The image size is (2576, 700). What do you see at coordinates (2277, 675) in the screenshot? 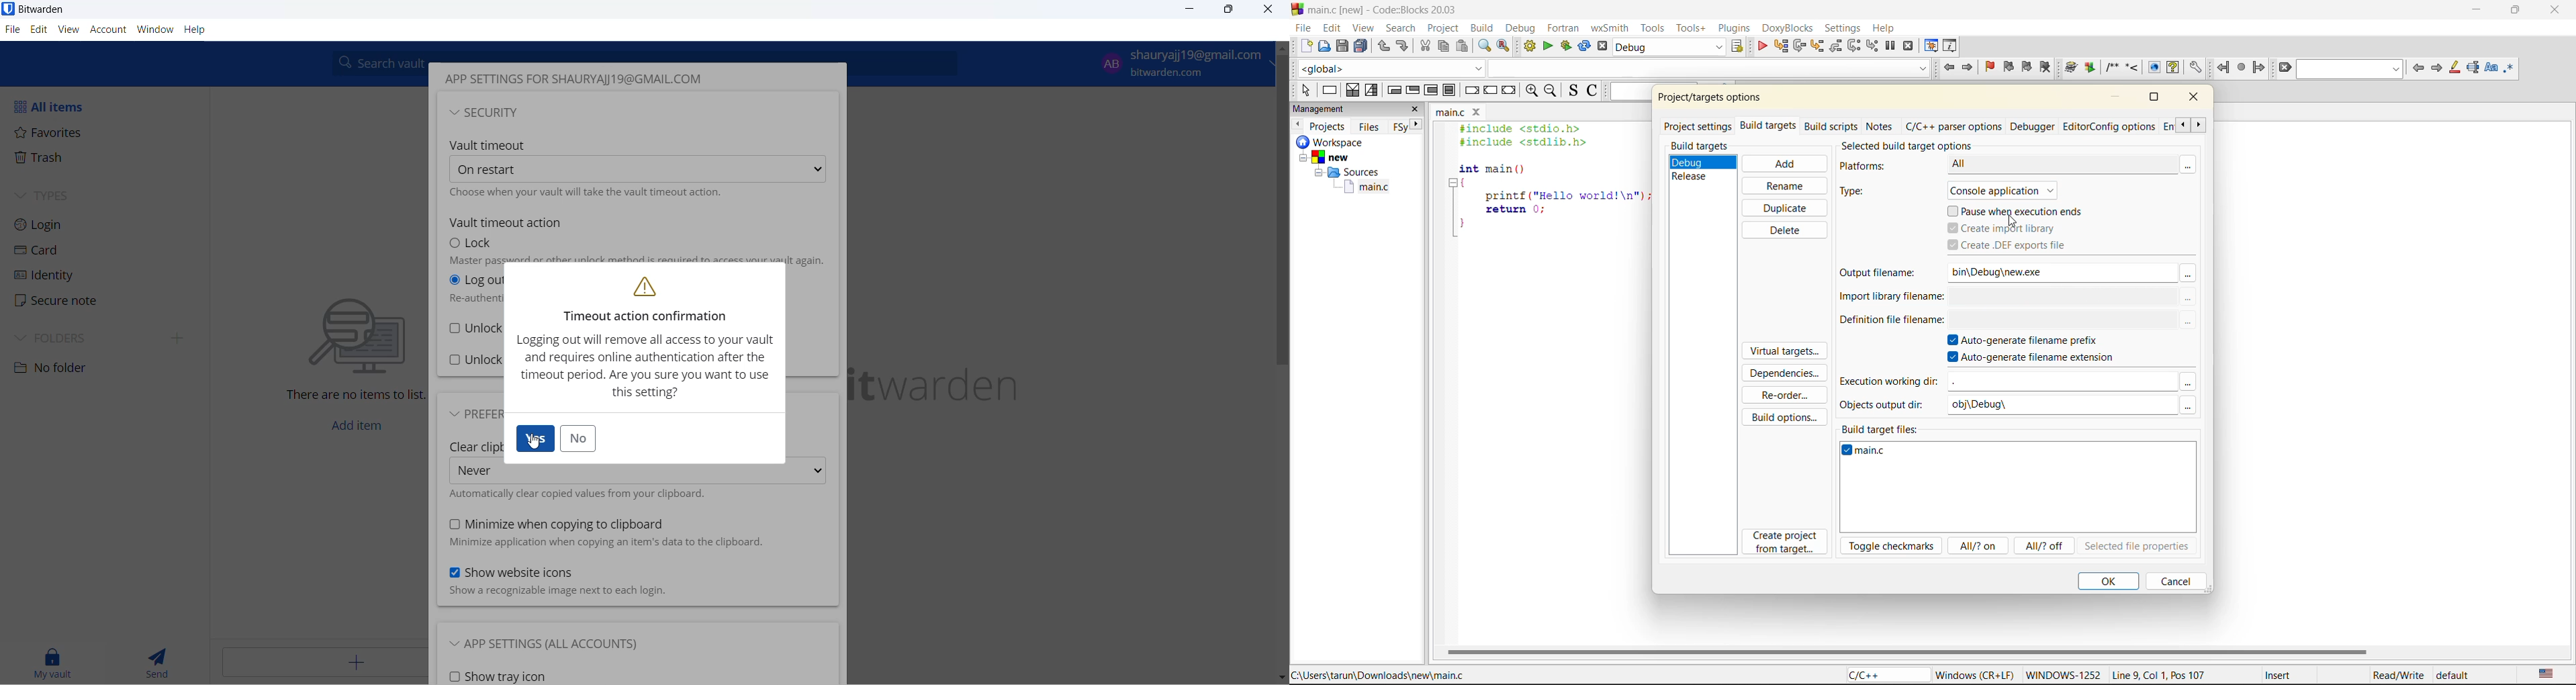
I see `Insert` at bounding box center [2277, 675].